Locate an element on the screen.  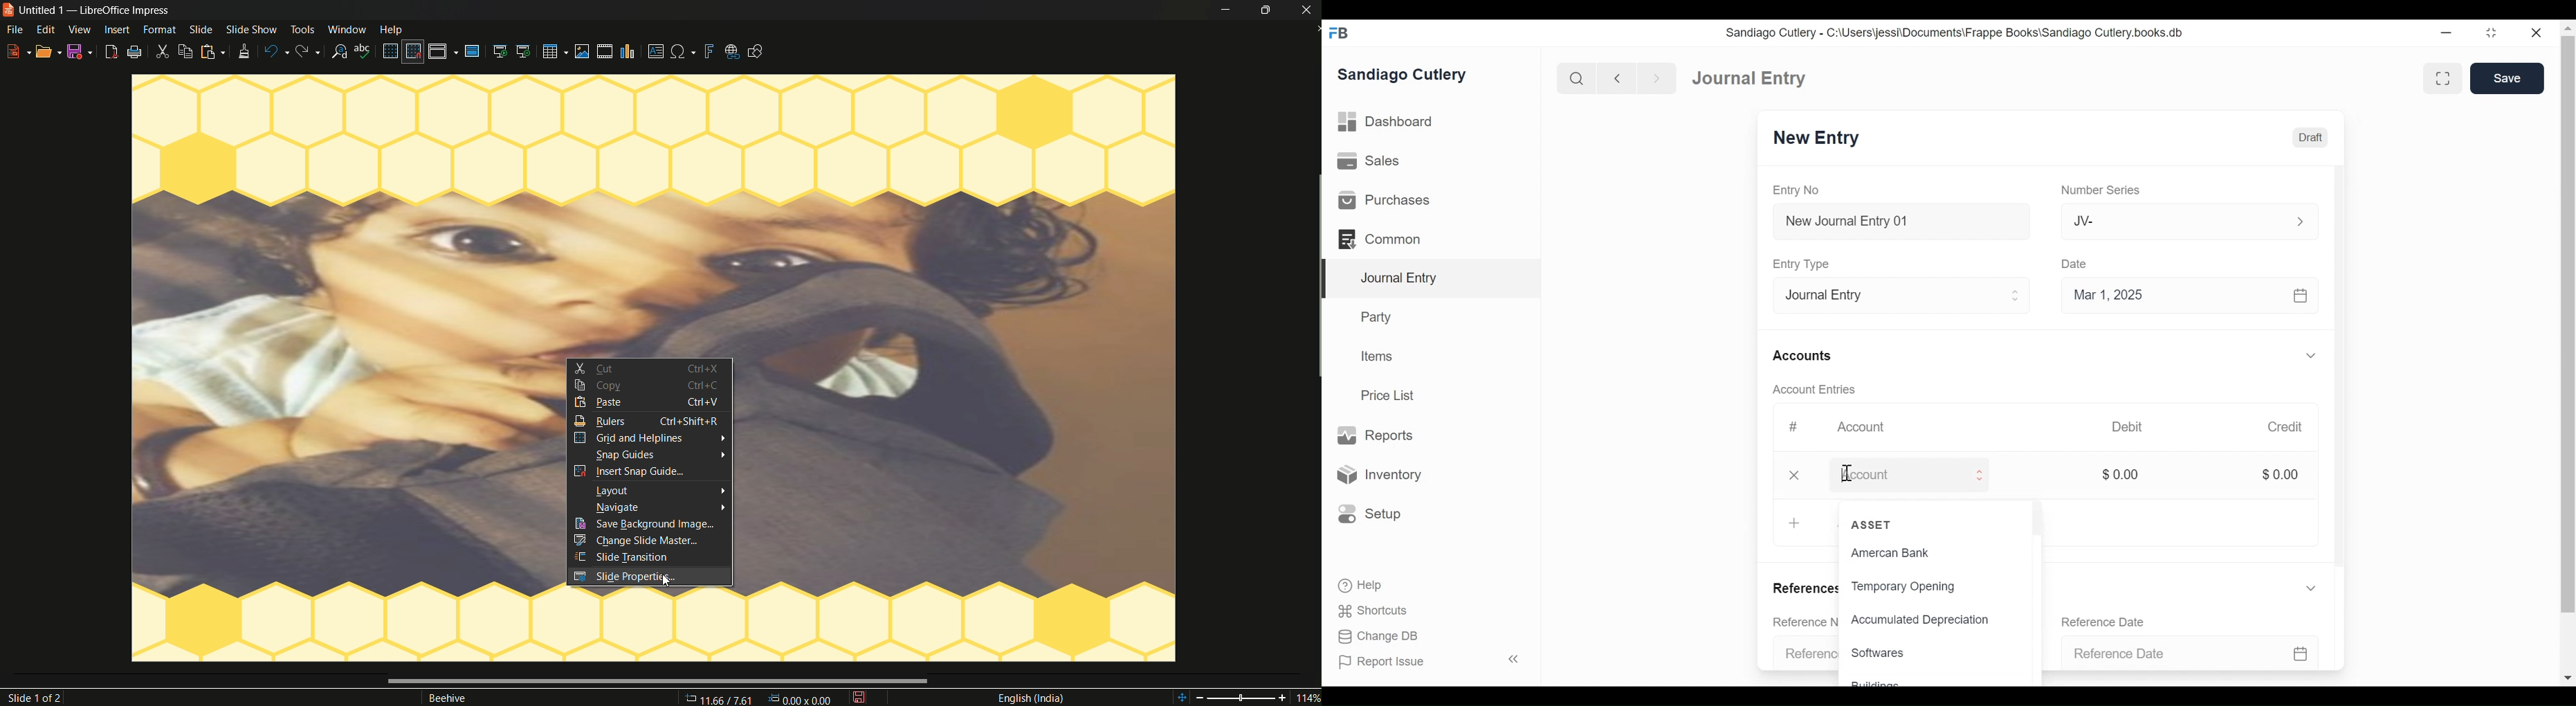
ASSET is located at coordinates (1884, 524).